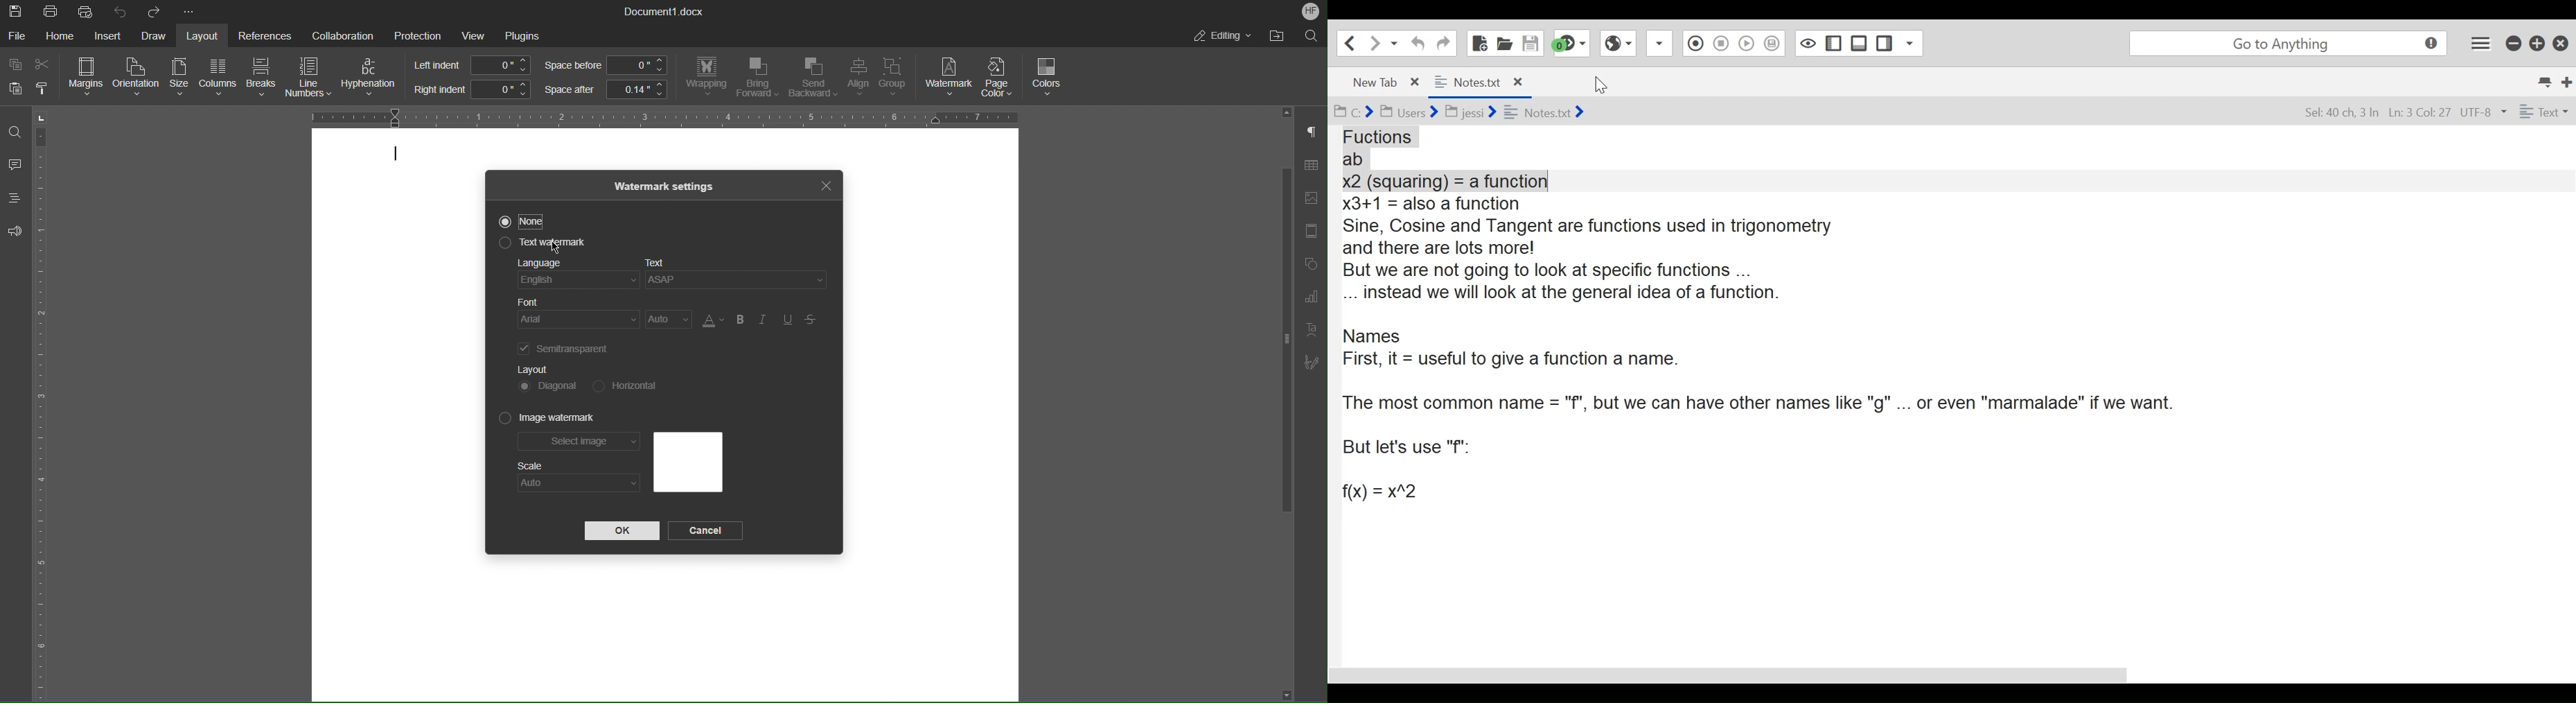  I want to click on Colors, so click(1048, 78).